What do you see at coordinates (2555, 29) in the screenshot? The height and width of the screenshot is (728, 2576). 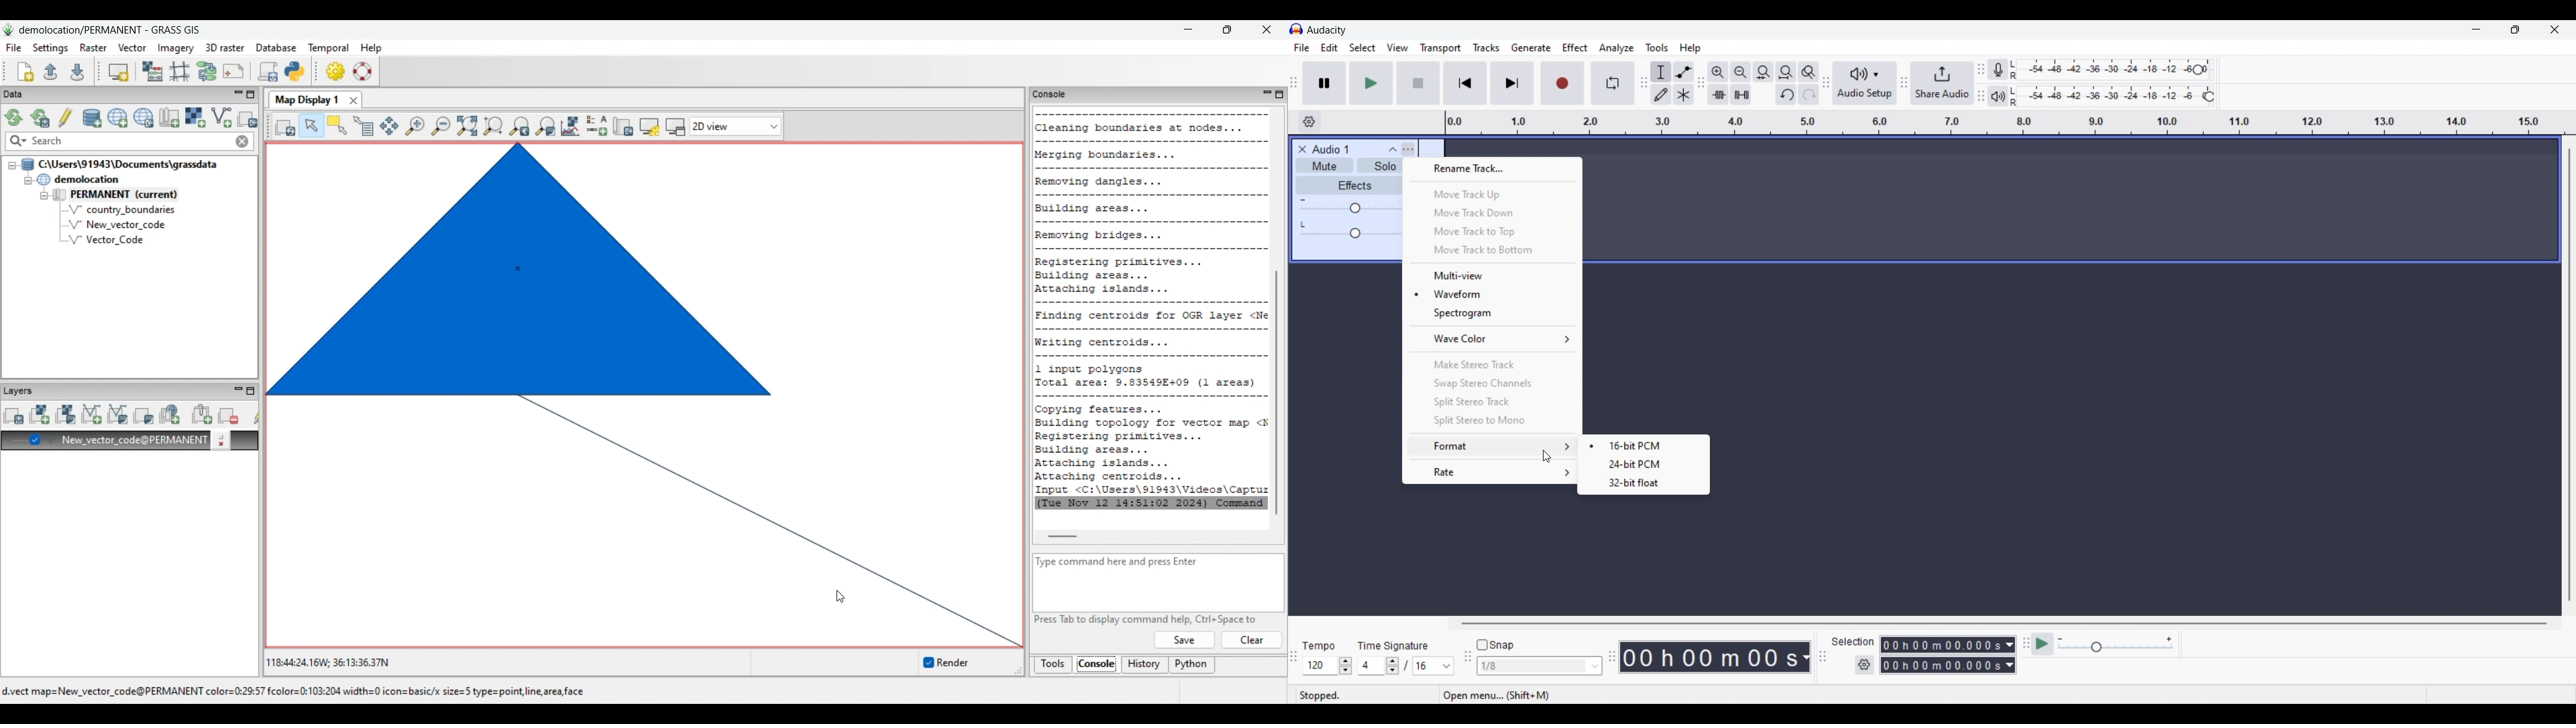 I see `Close interface` at bounding box center [2555, 29].